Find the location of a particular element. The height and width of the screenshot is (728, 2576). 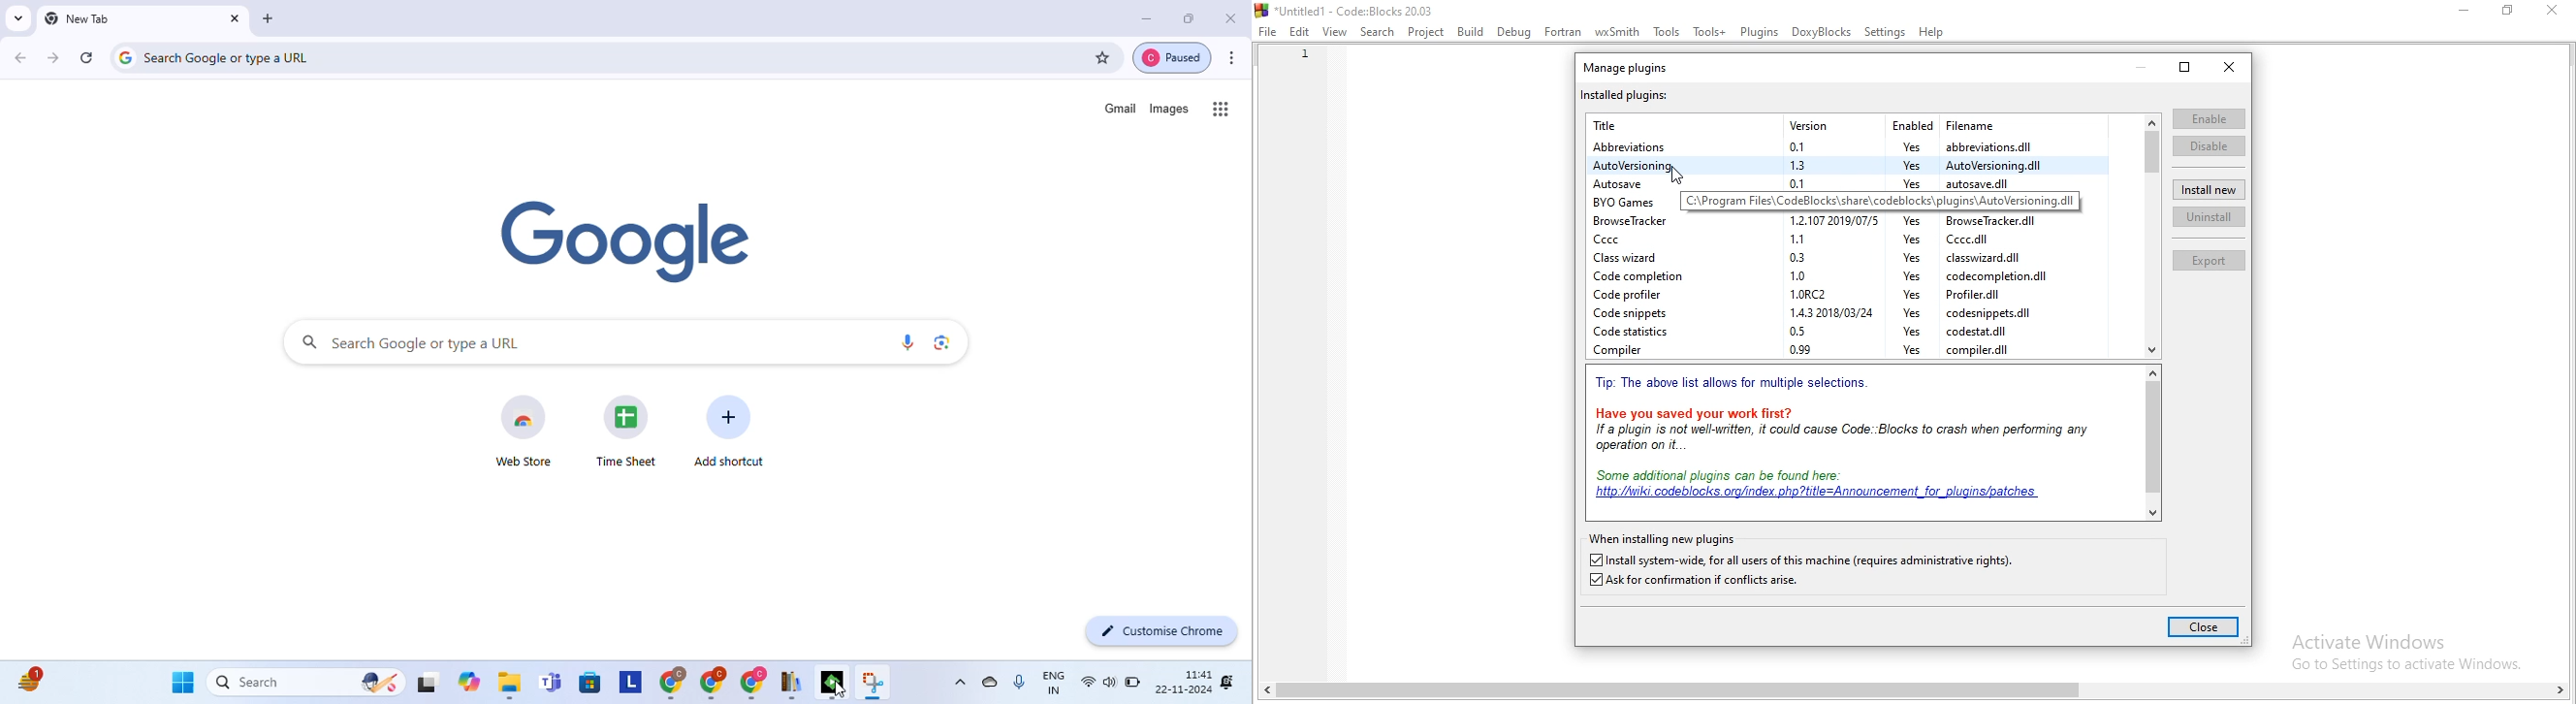

bookmark this tab is located at coordinates (1100, 54).